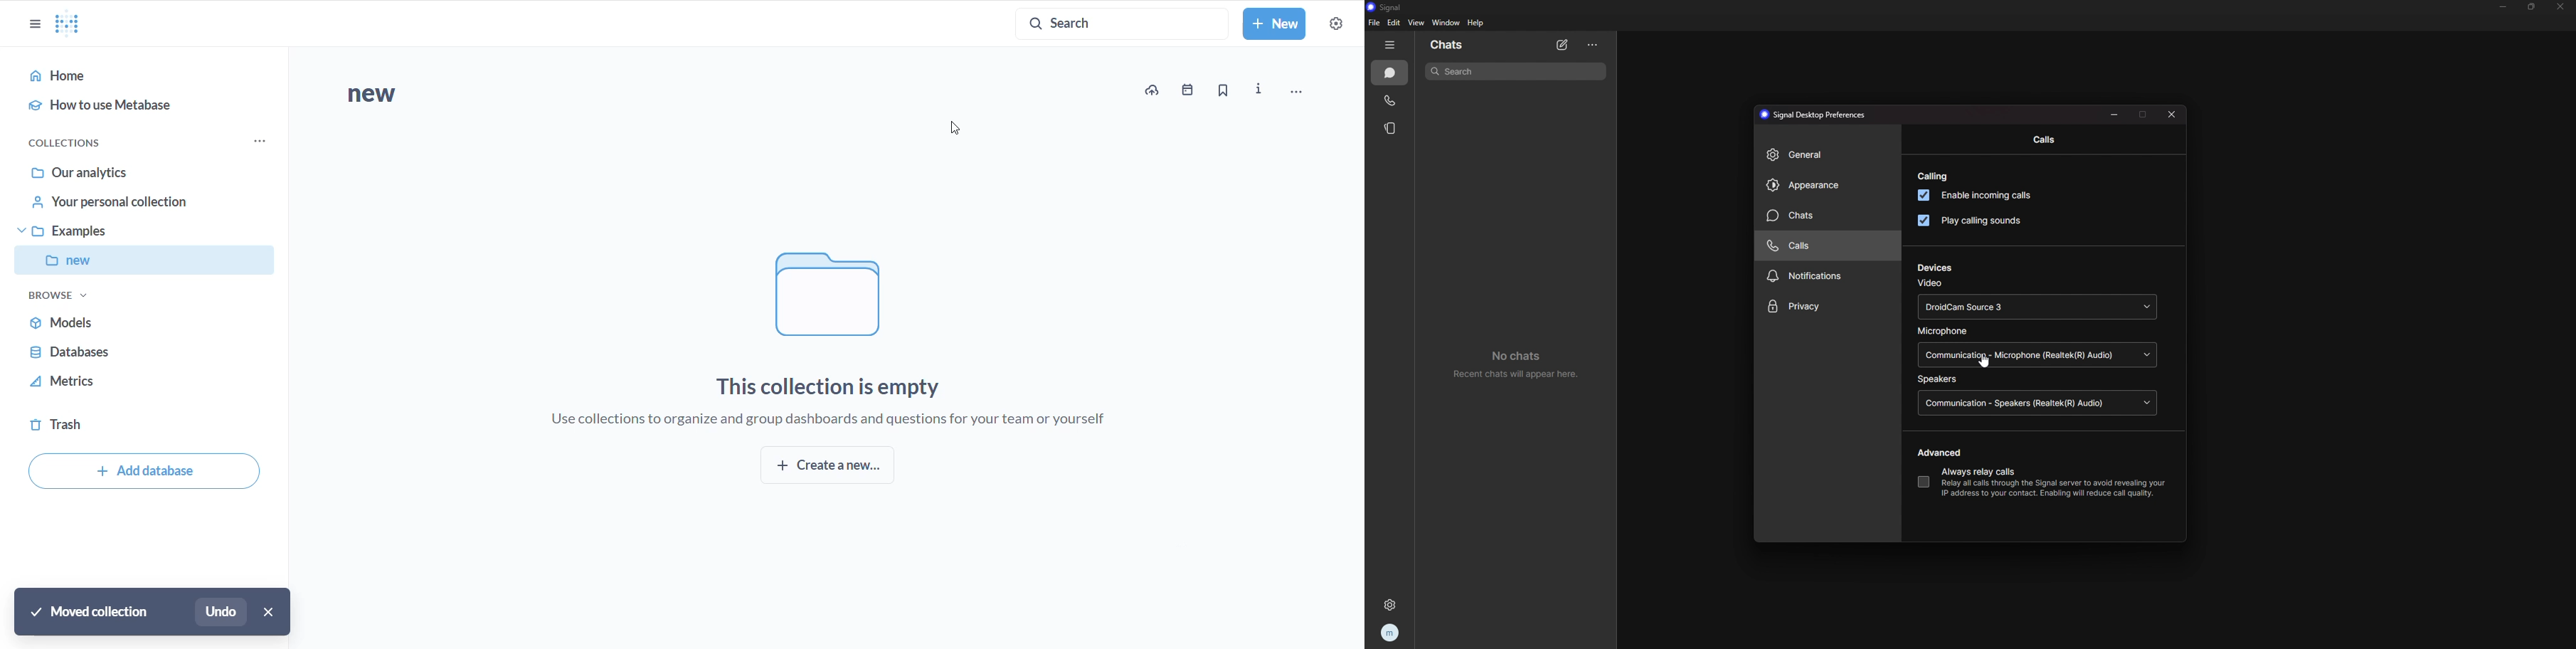  I want to click on general, so click(1825, 155).